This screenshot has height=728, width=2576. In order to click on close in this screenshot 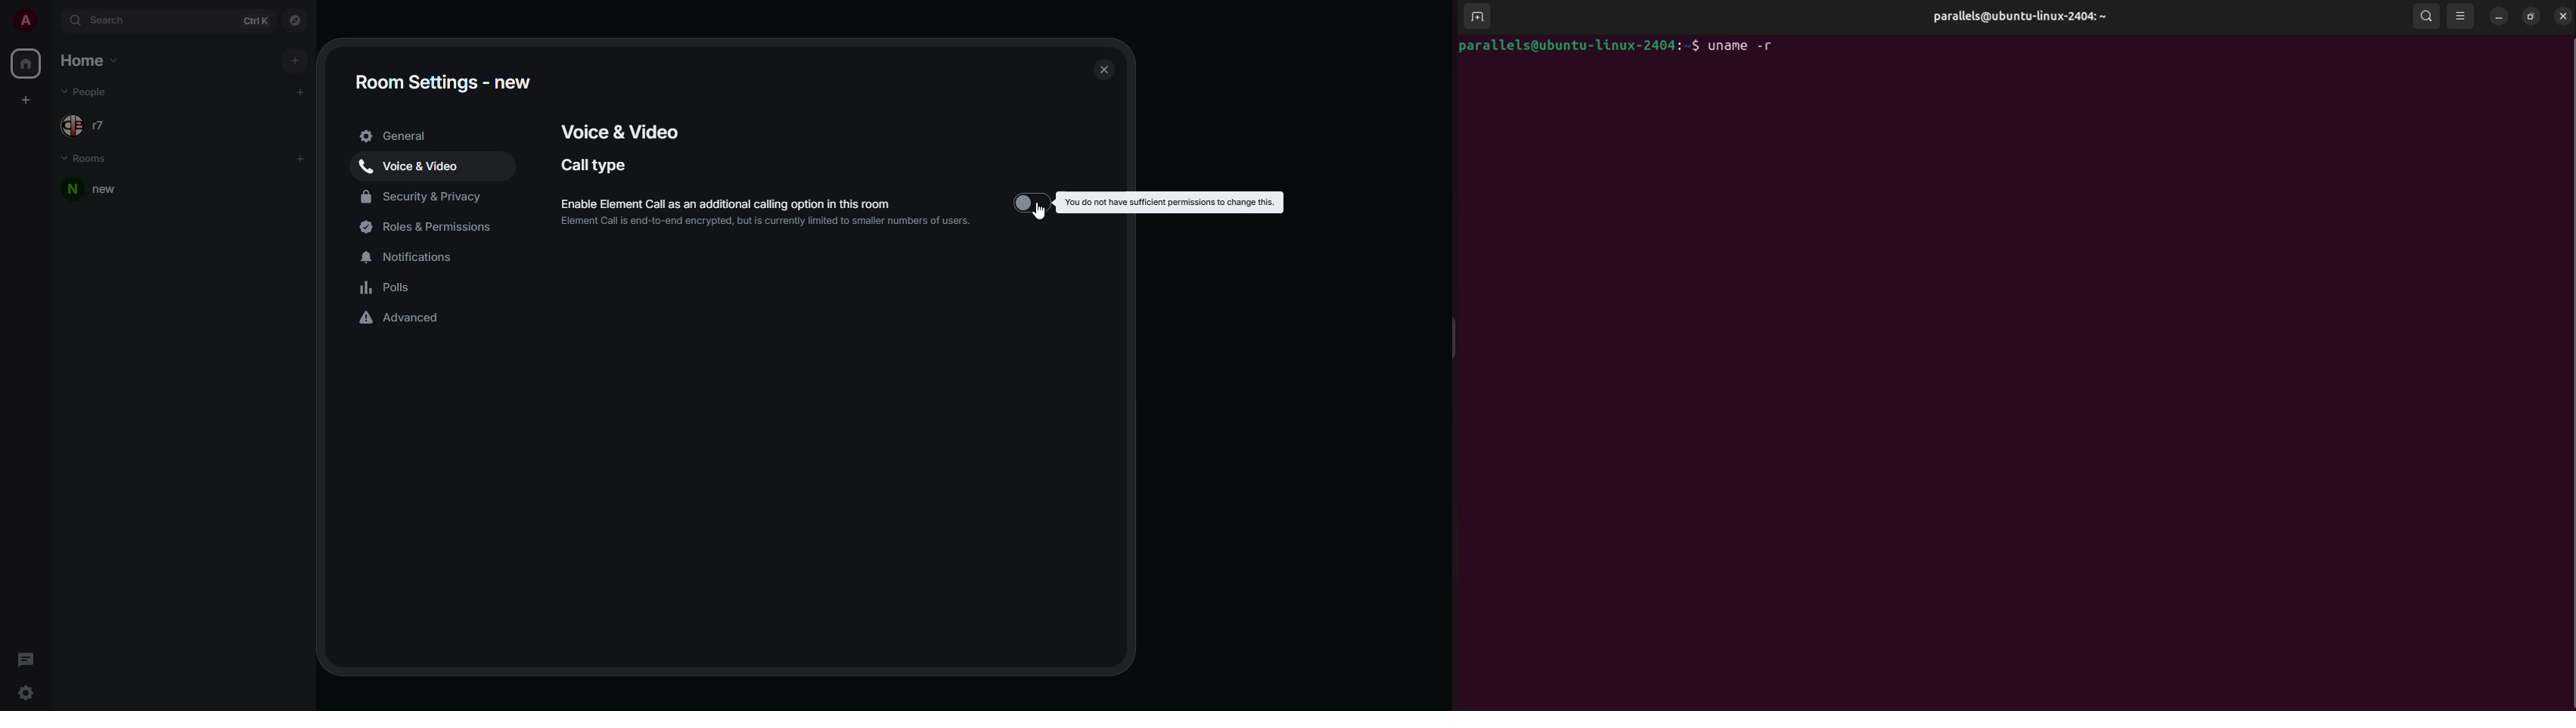, I will do `click(1104, 70)`.